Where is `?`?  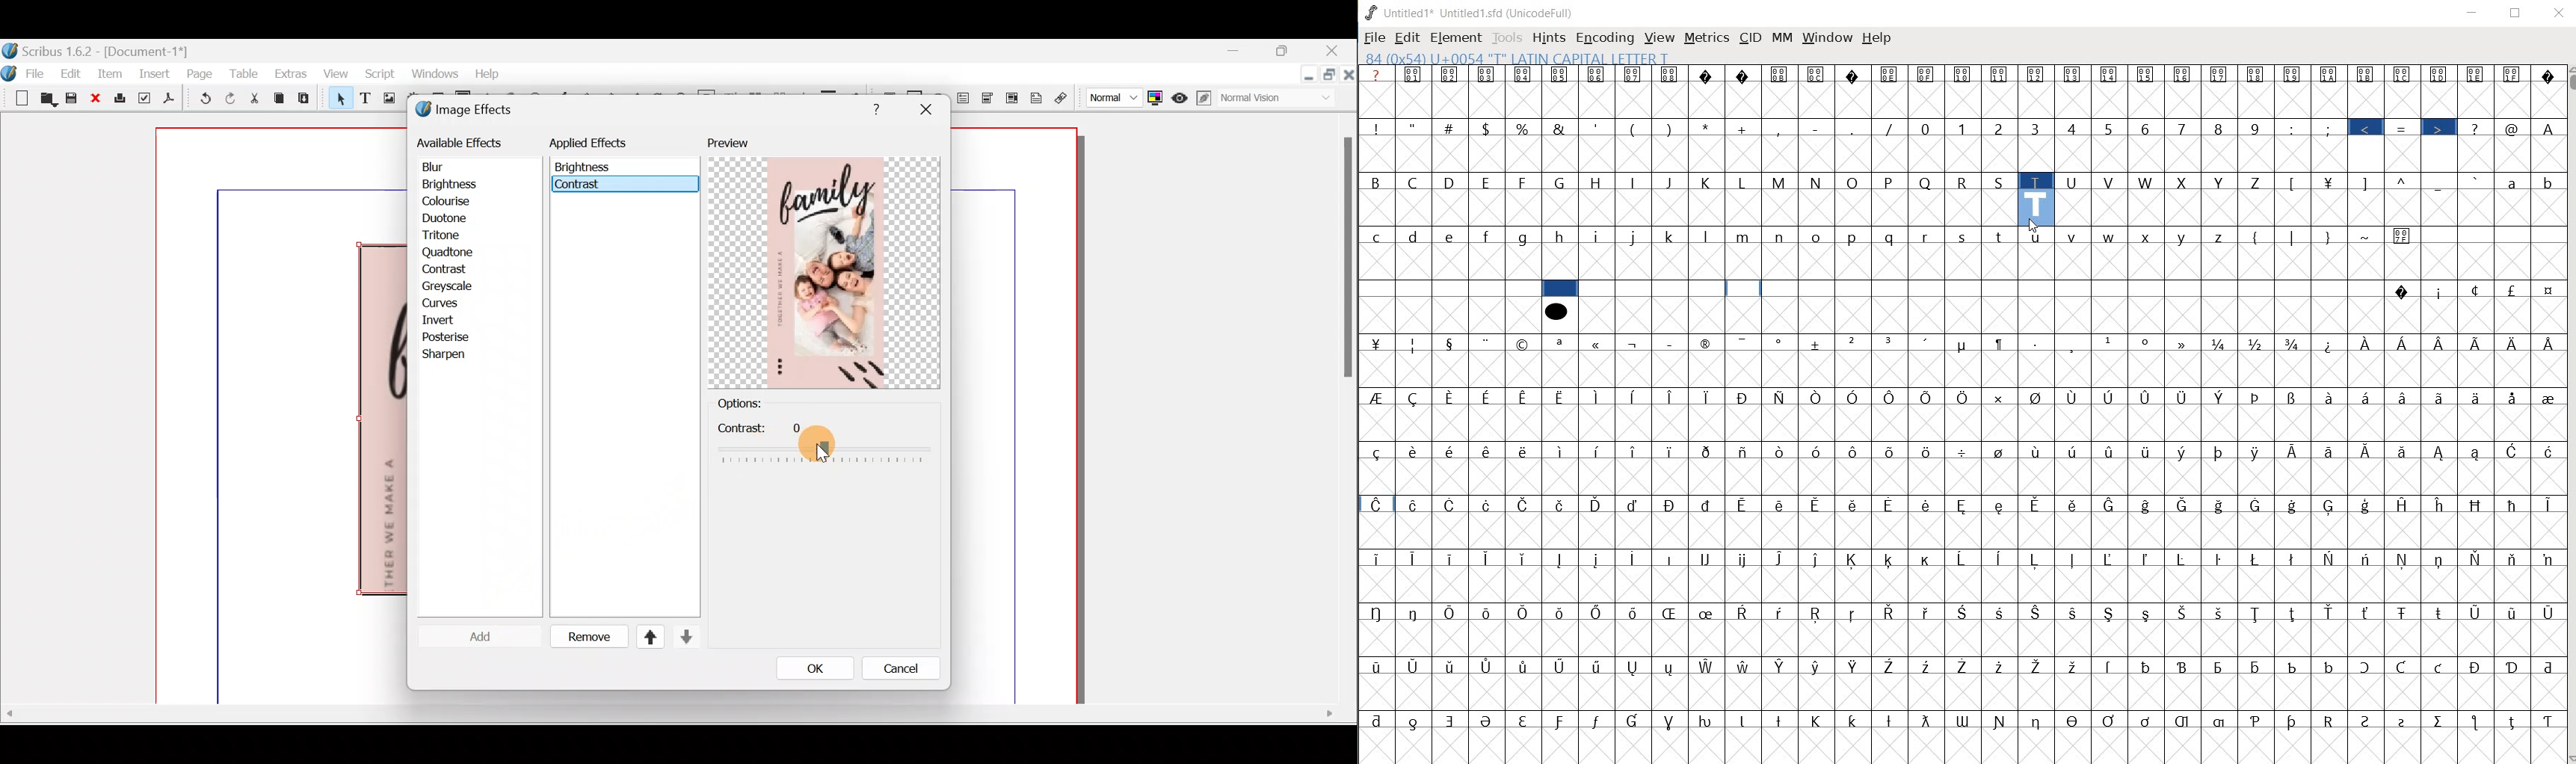 ? is located at coordinates (1378, 75).